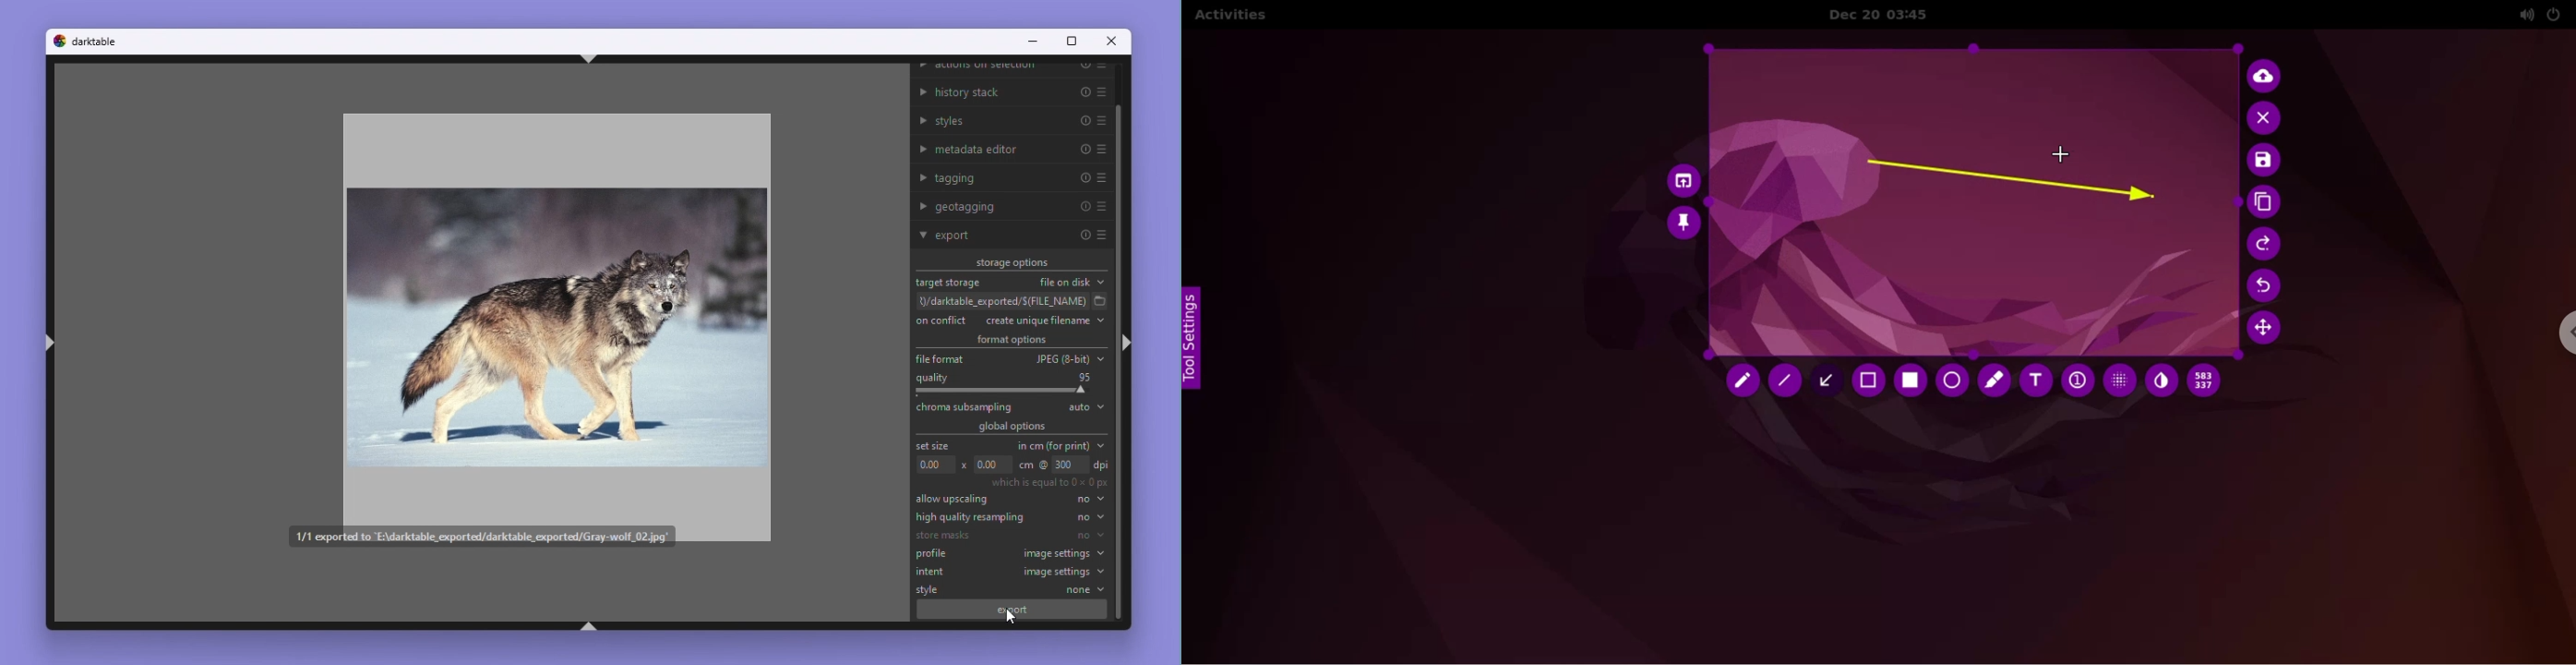  Describe the element at coordinates (1129, 343) in the screenshot. I see `ctrl+shift+r` at that location.